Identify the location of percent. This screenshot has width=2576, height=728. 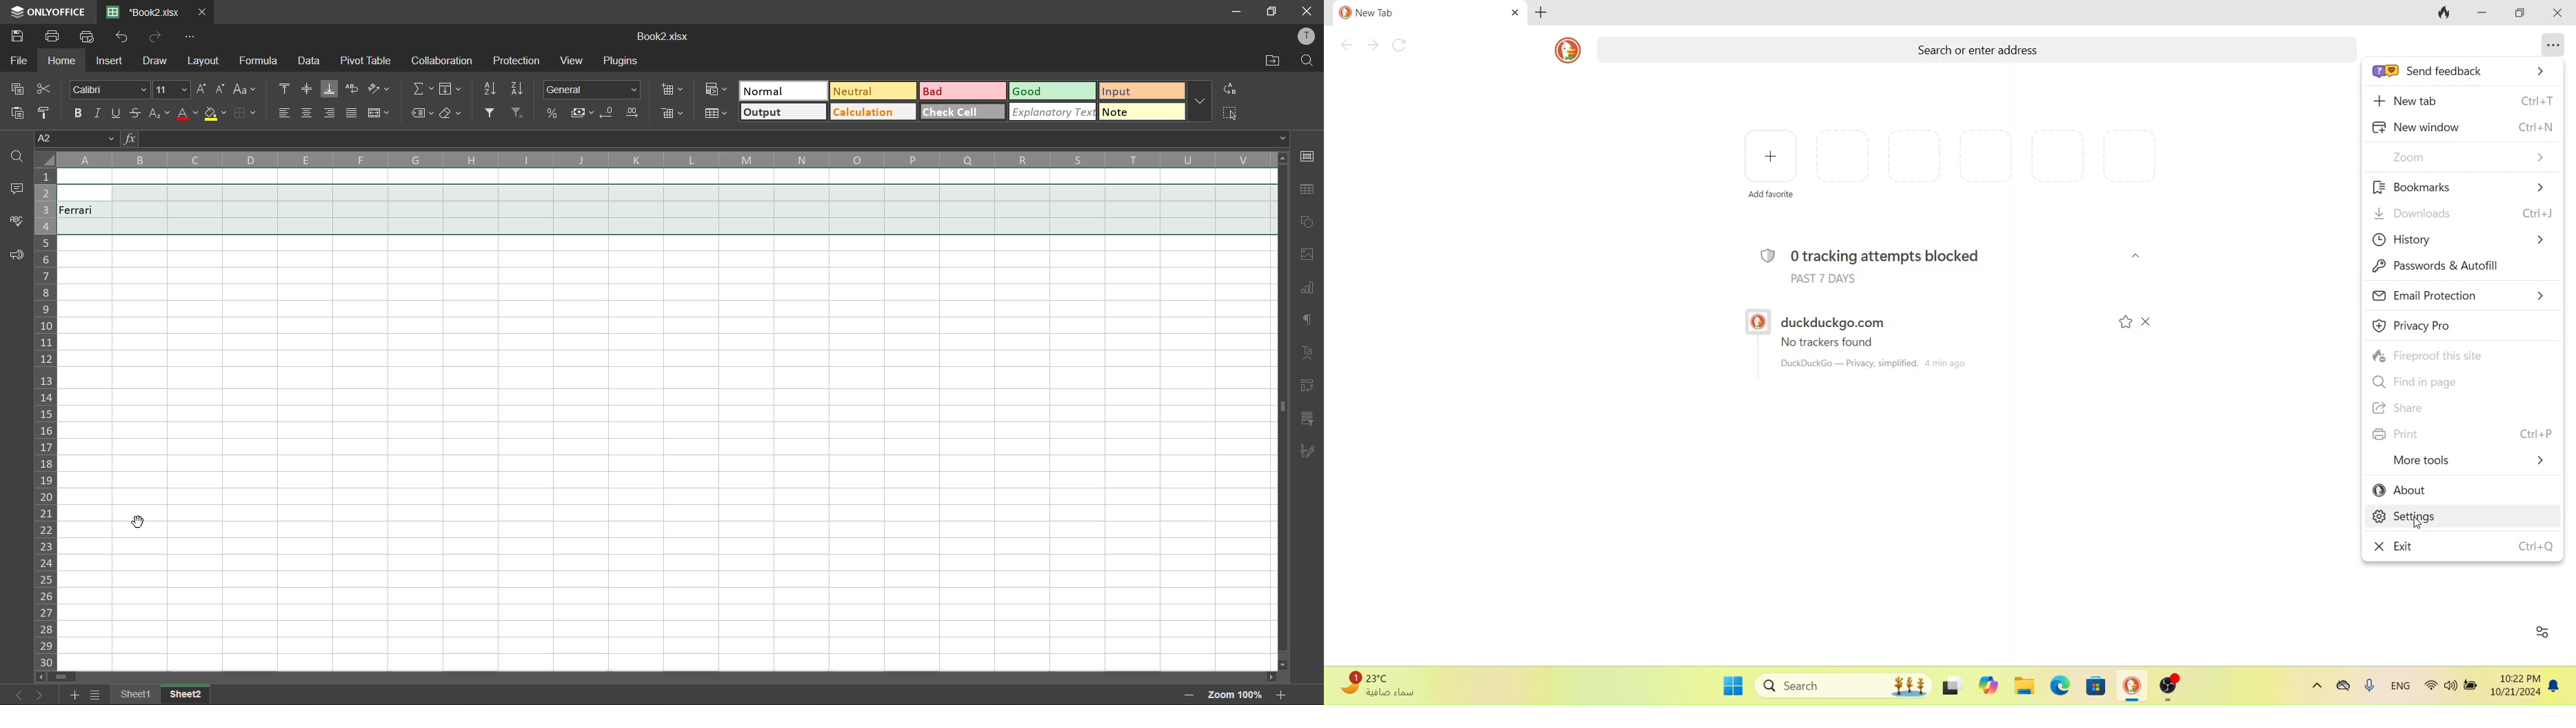
(556, 115).